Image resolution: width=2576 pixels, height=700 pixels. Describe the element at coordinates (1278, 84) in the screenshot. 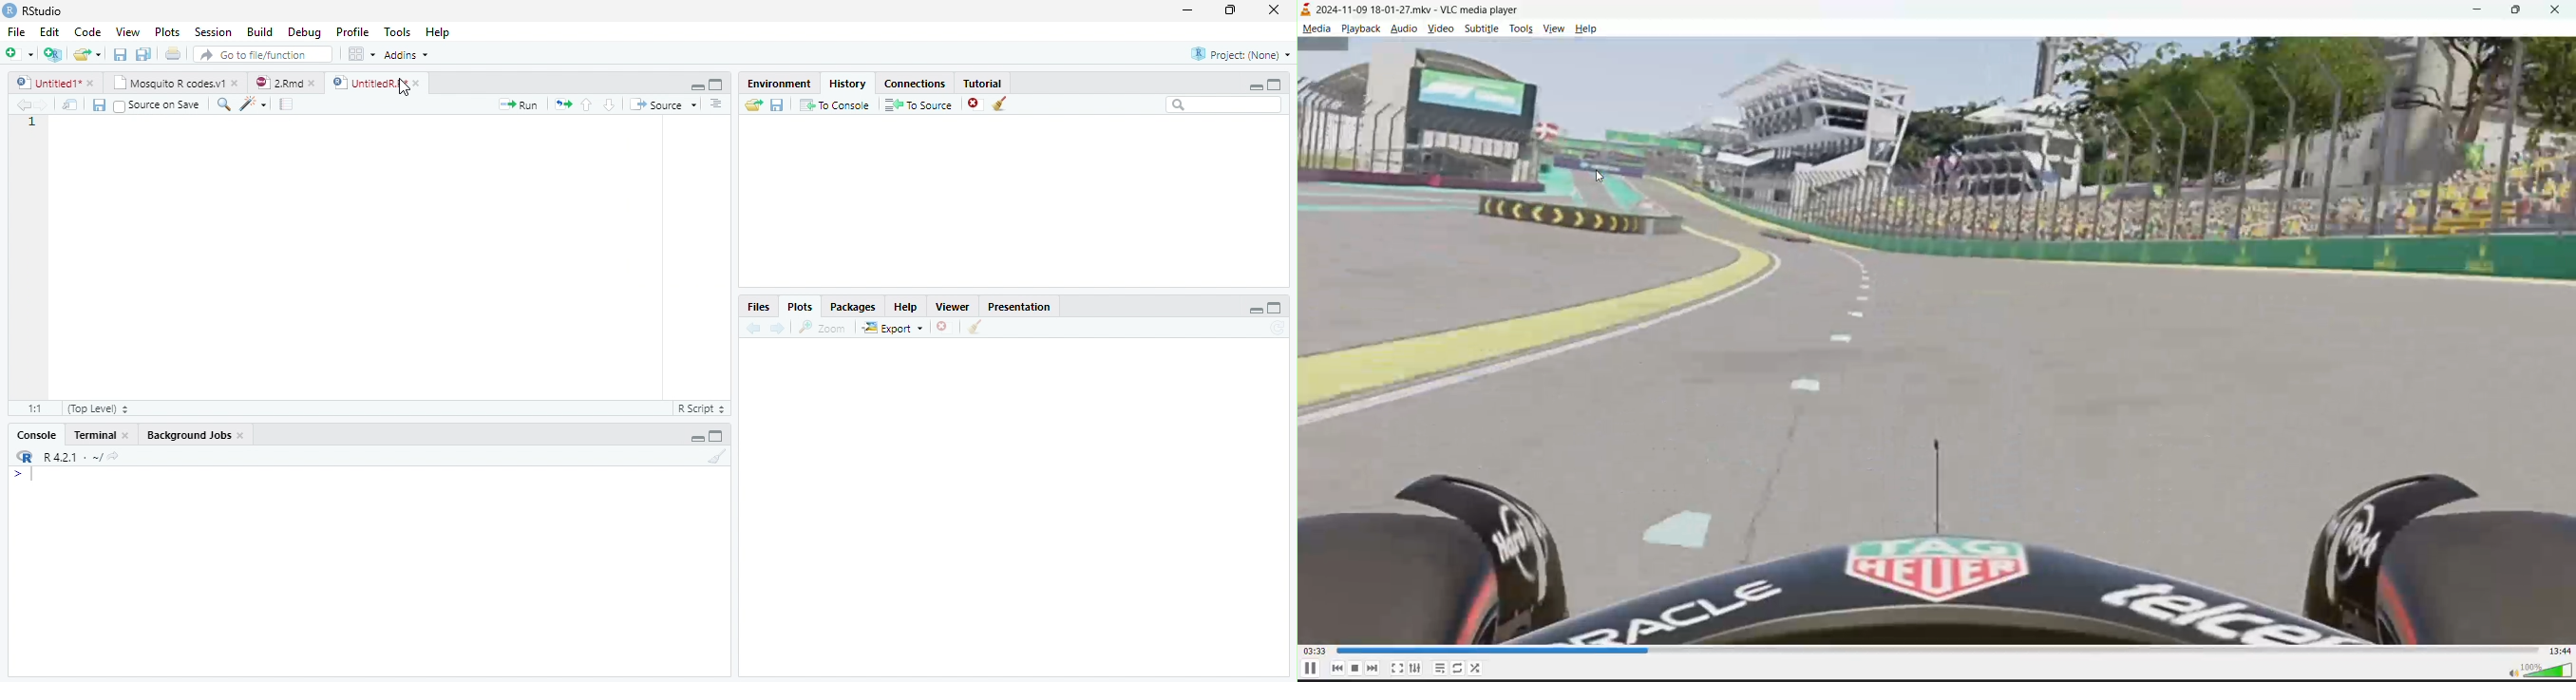

I see `maximize` at that location.